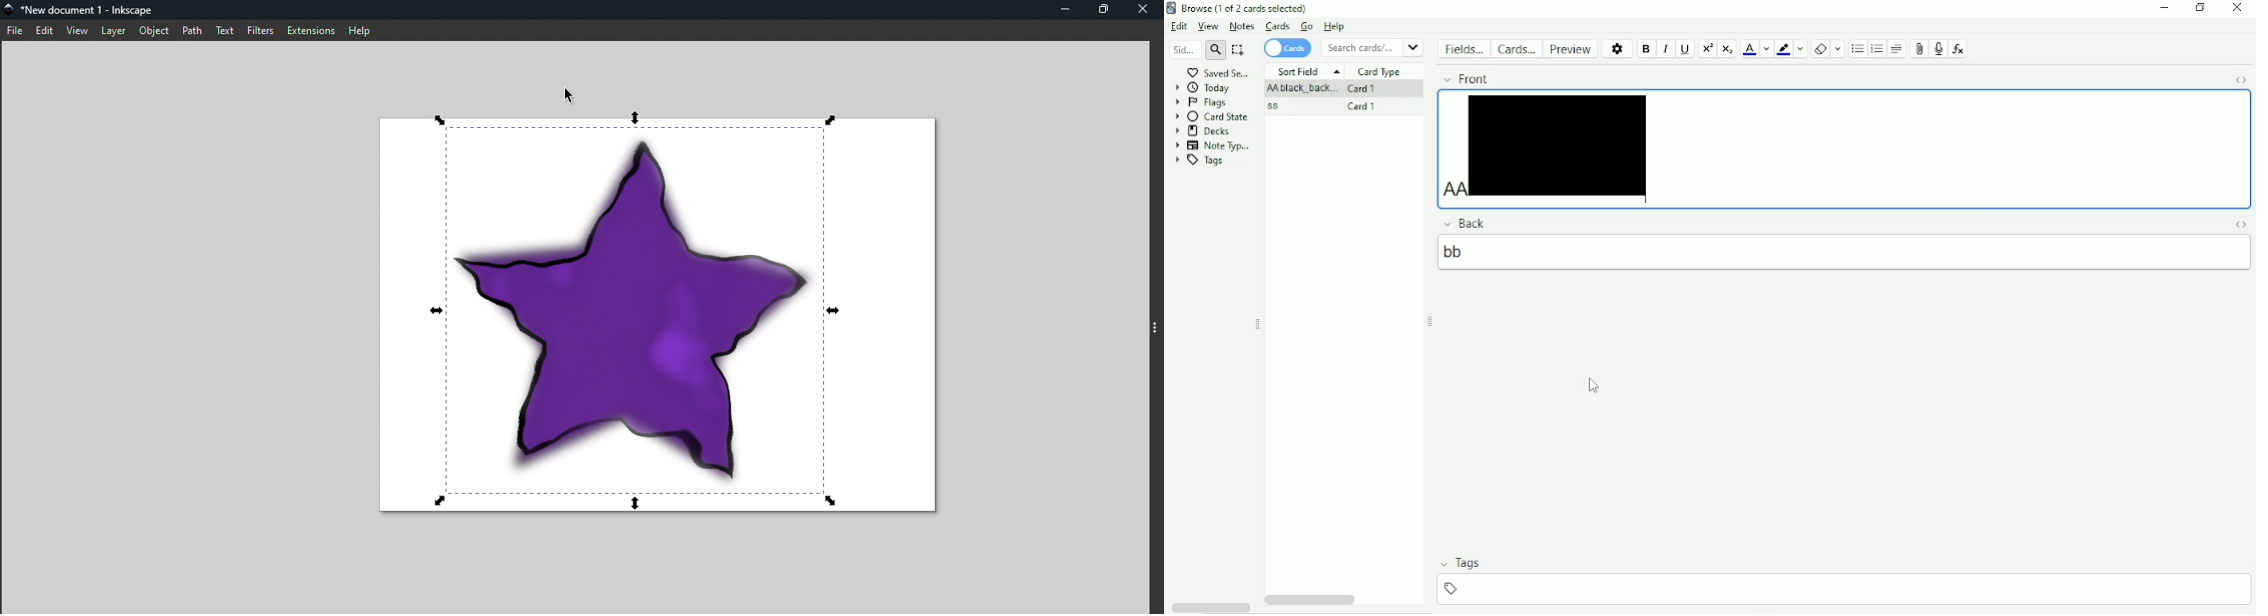 This screenshot has height=616, width=2268. What do you see at coordinates (1197, 160) in the screenshot?
I see `Tags` at bounding box center [1197, 160].